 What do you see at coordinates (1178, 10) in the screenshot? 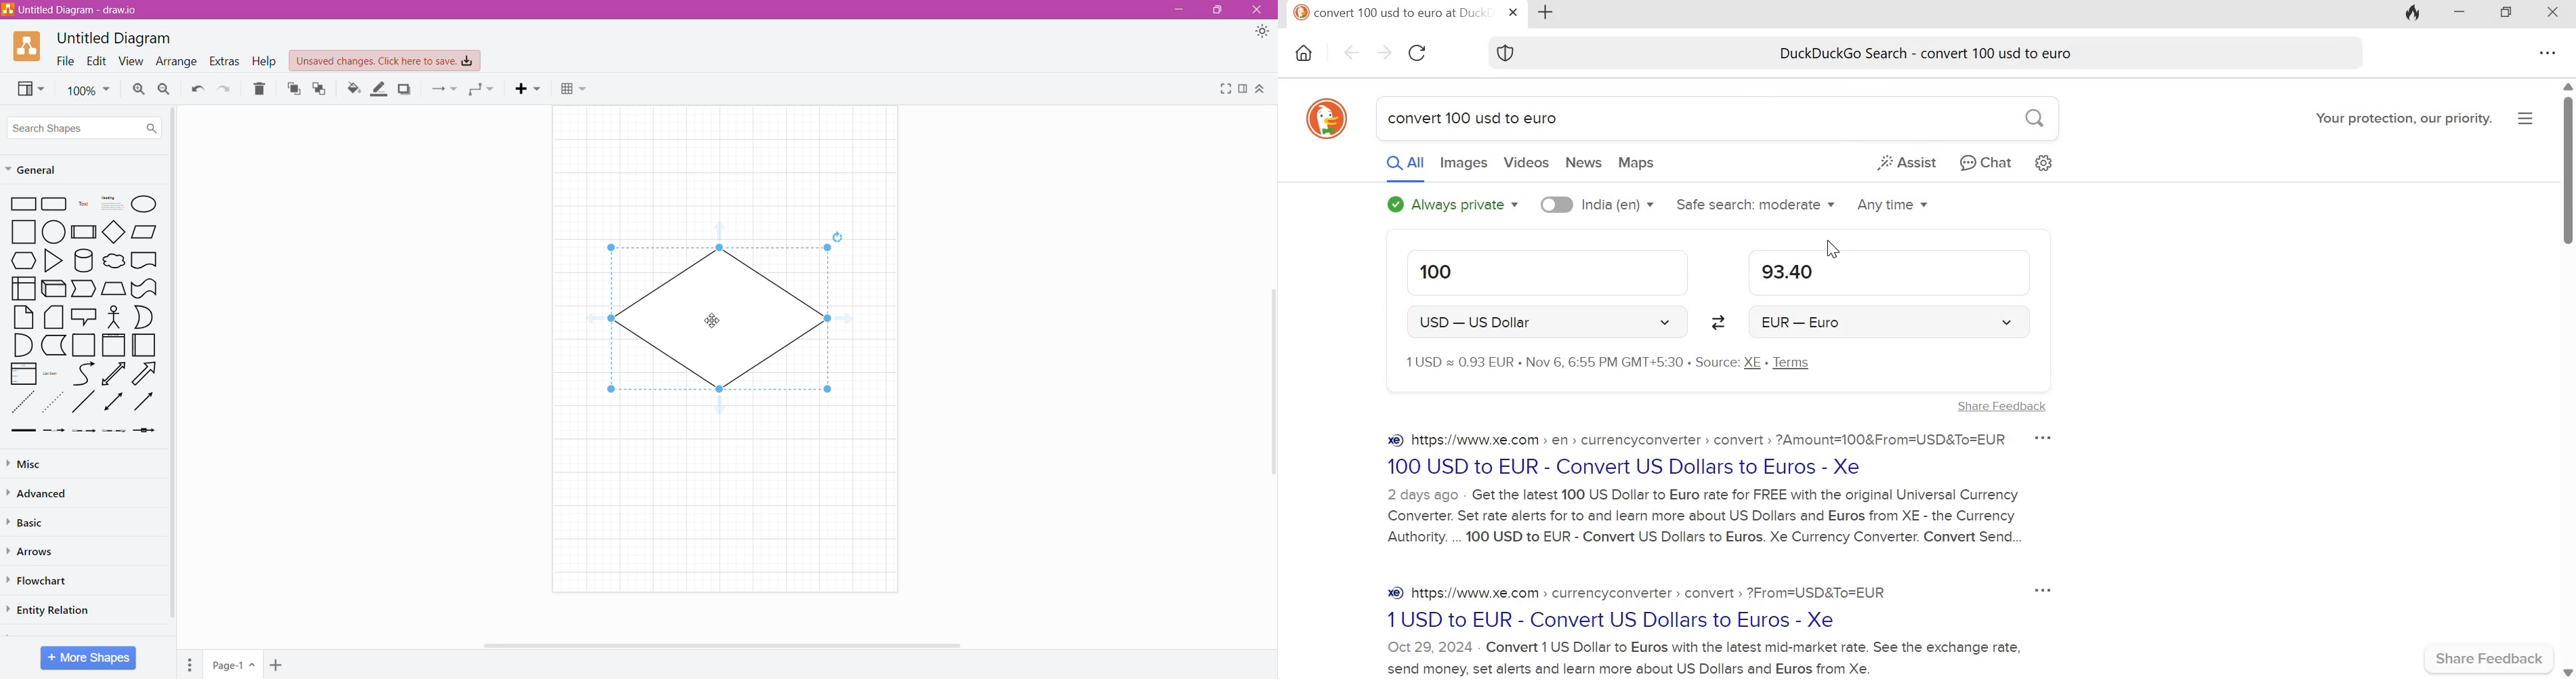
I see `Minimize` at bounding box center [1178, 10].